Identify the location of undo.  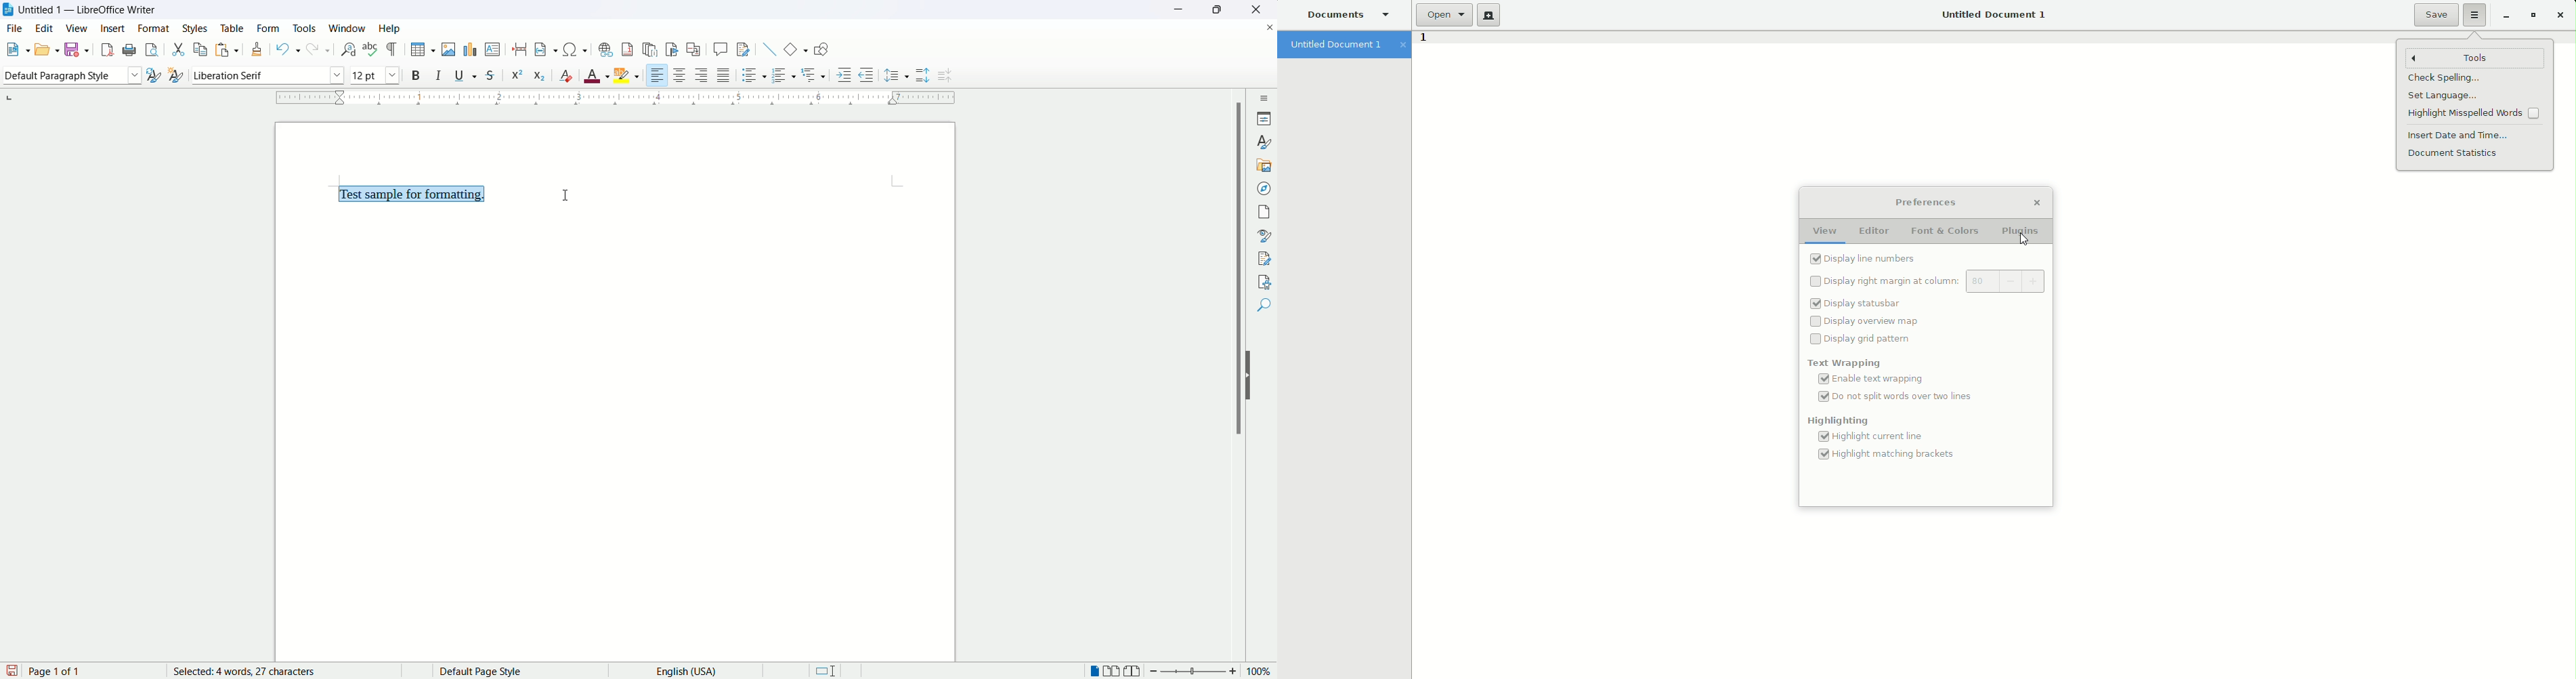
(288, 49).